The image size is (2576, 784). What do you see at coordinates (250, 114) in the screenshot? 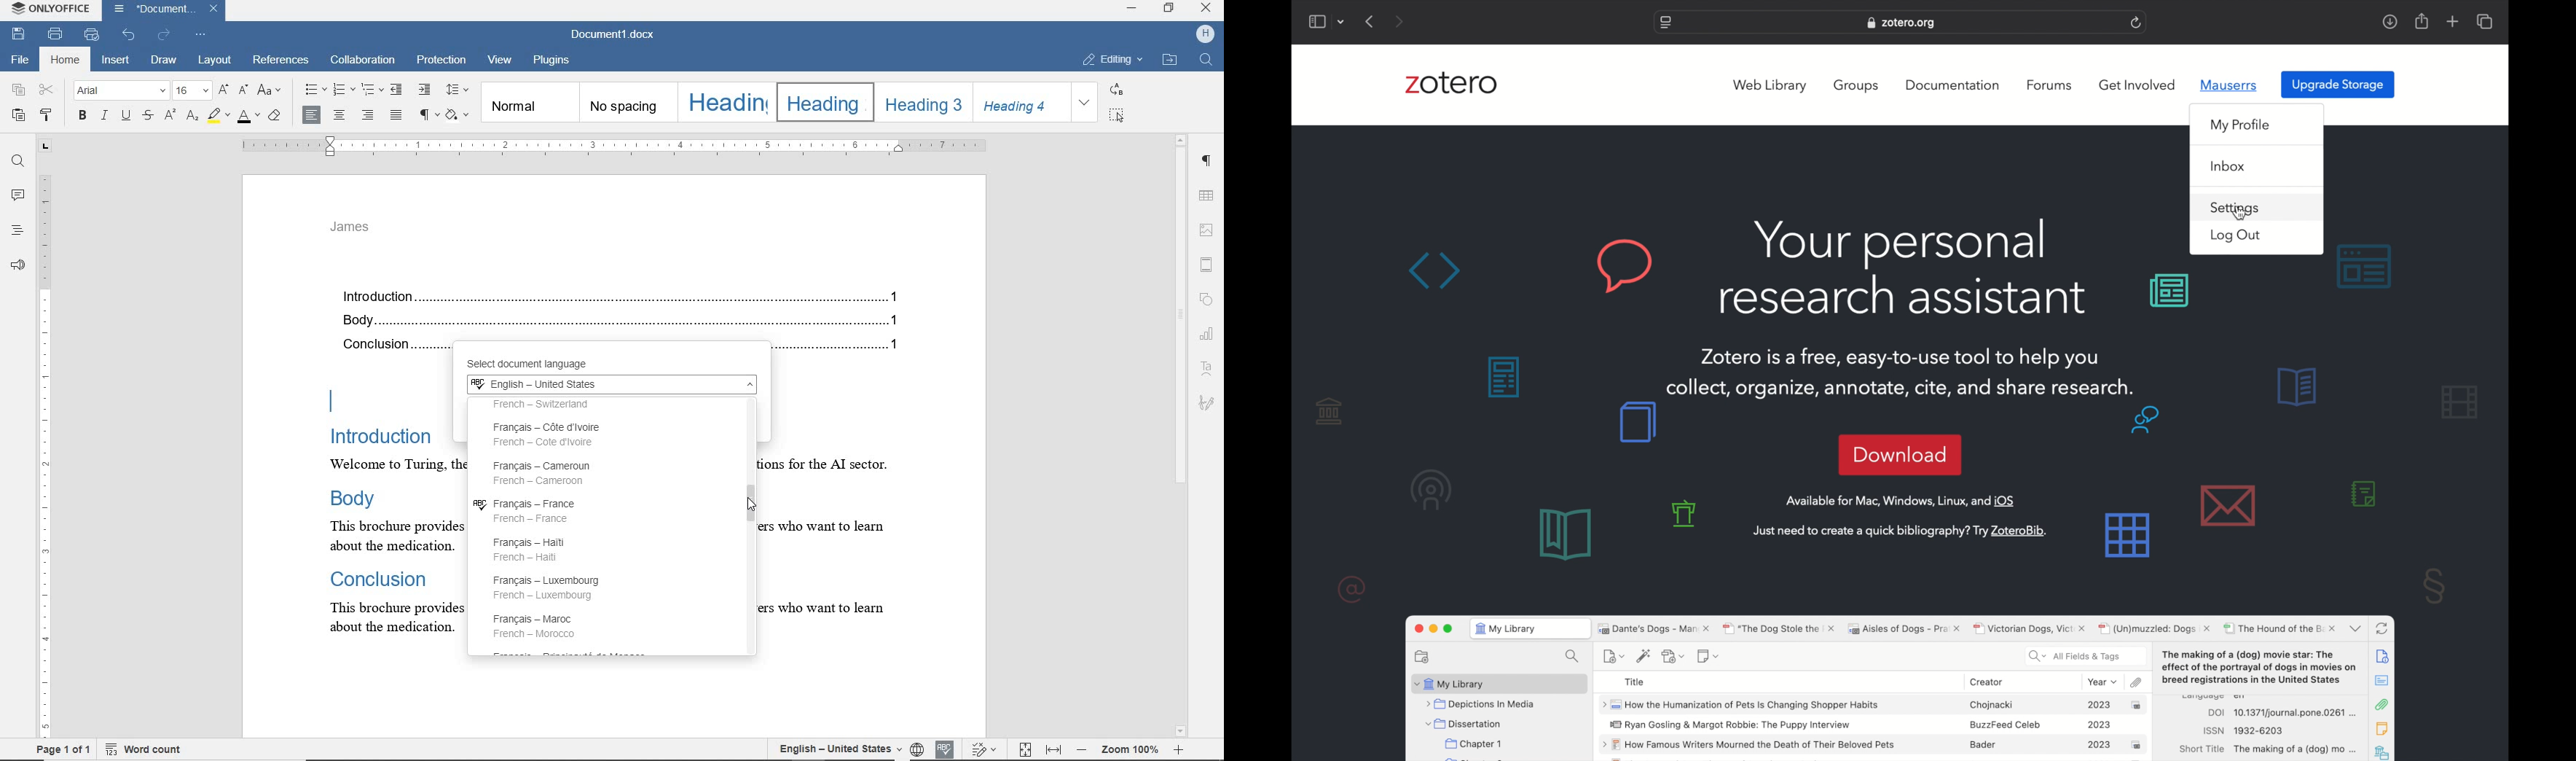
I see `font color` at bounding box center [250, 114].